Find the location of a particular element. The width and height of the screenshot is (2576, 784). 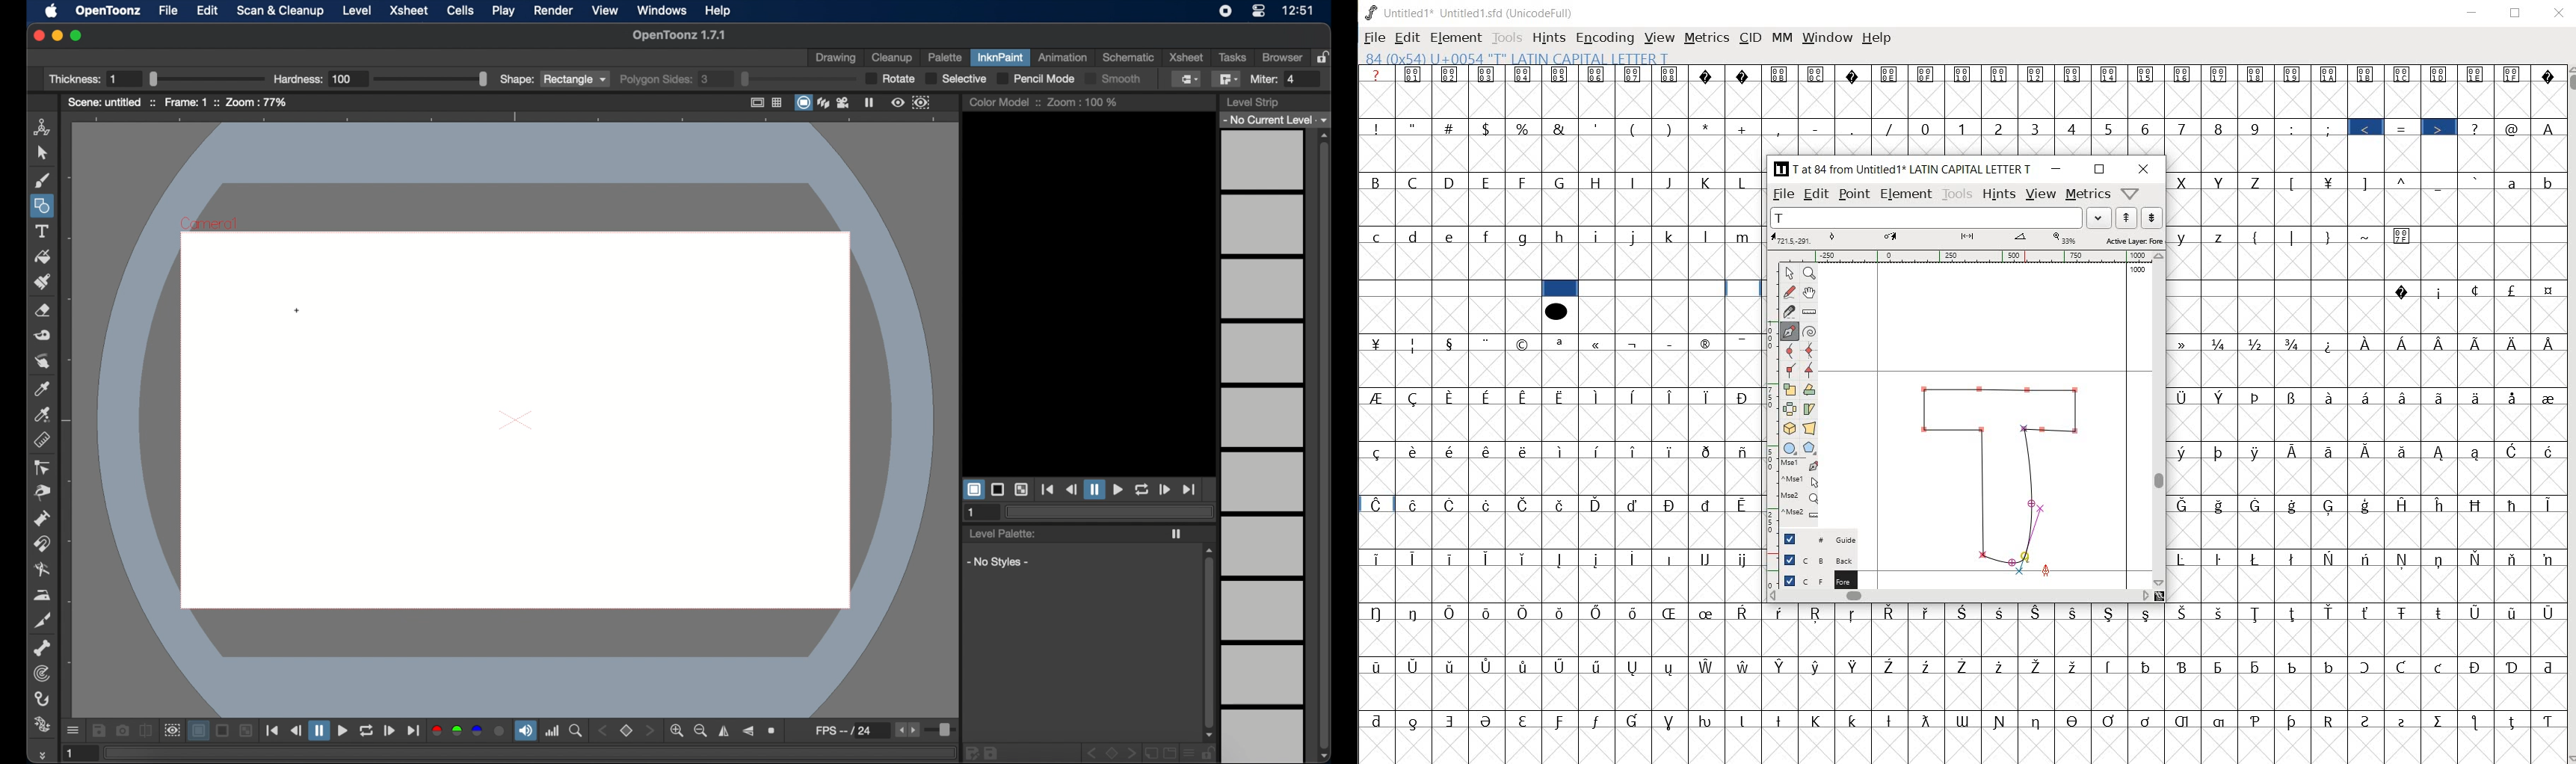

Symbol is located at coordinates (2000, 76).